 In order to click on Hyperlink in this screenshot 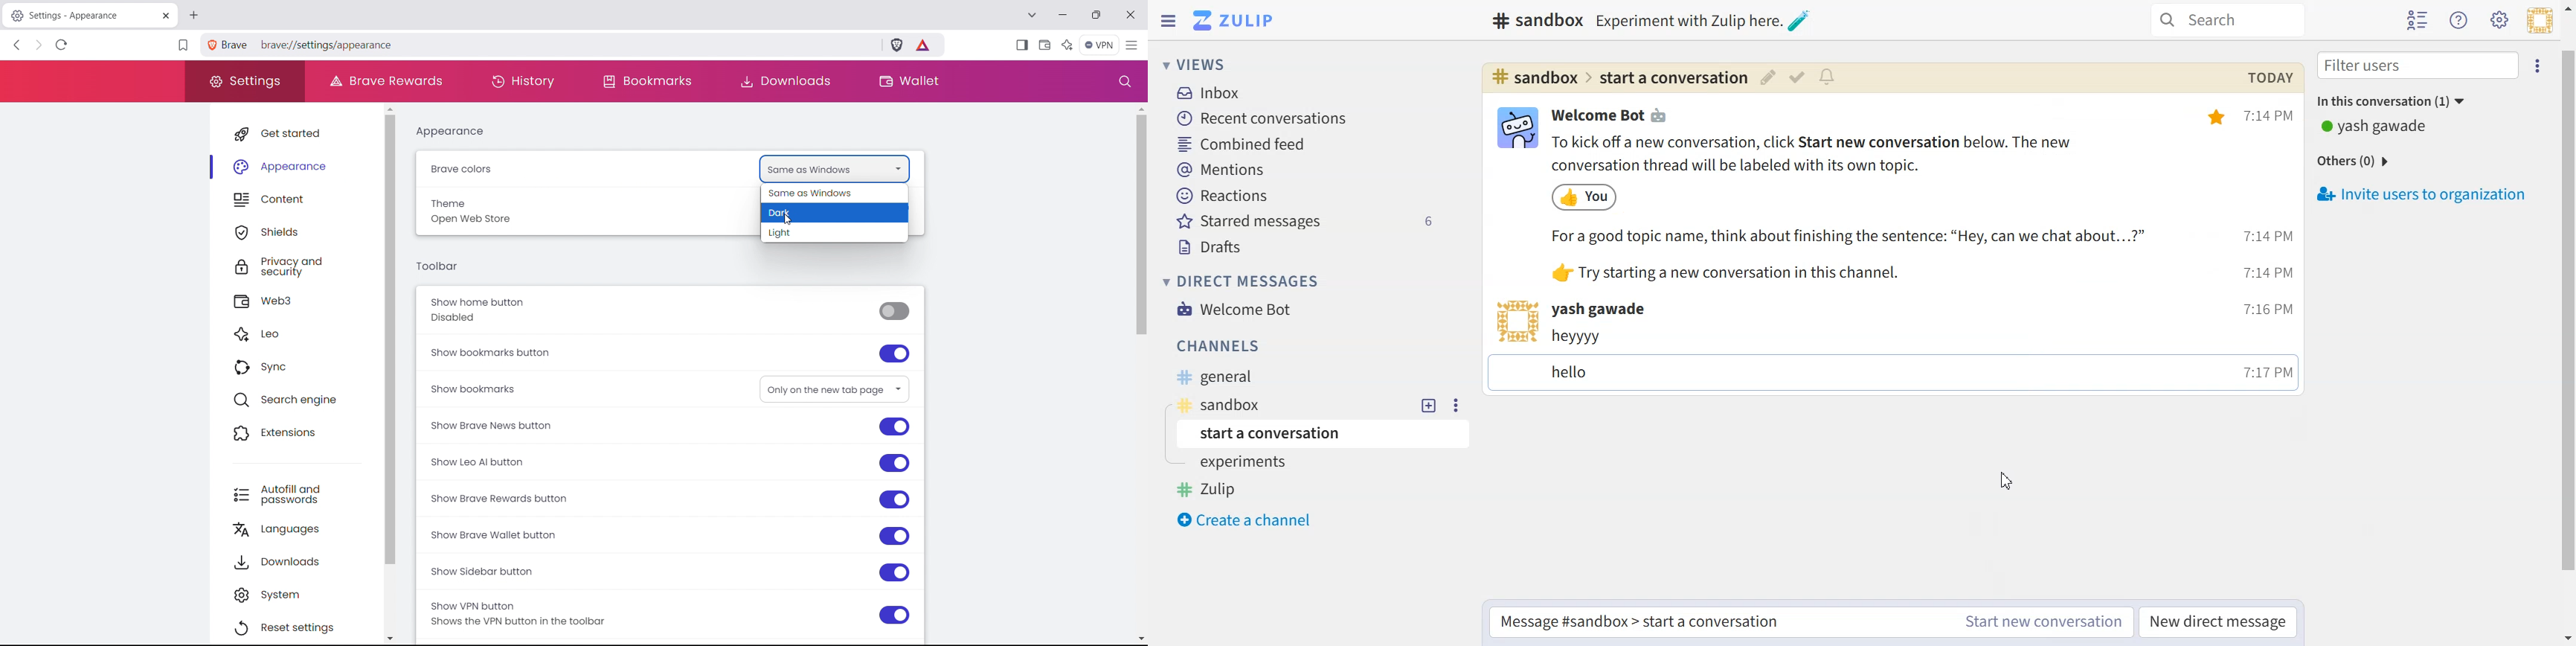, I will do `click(1617, 78)`.